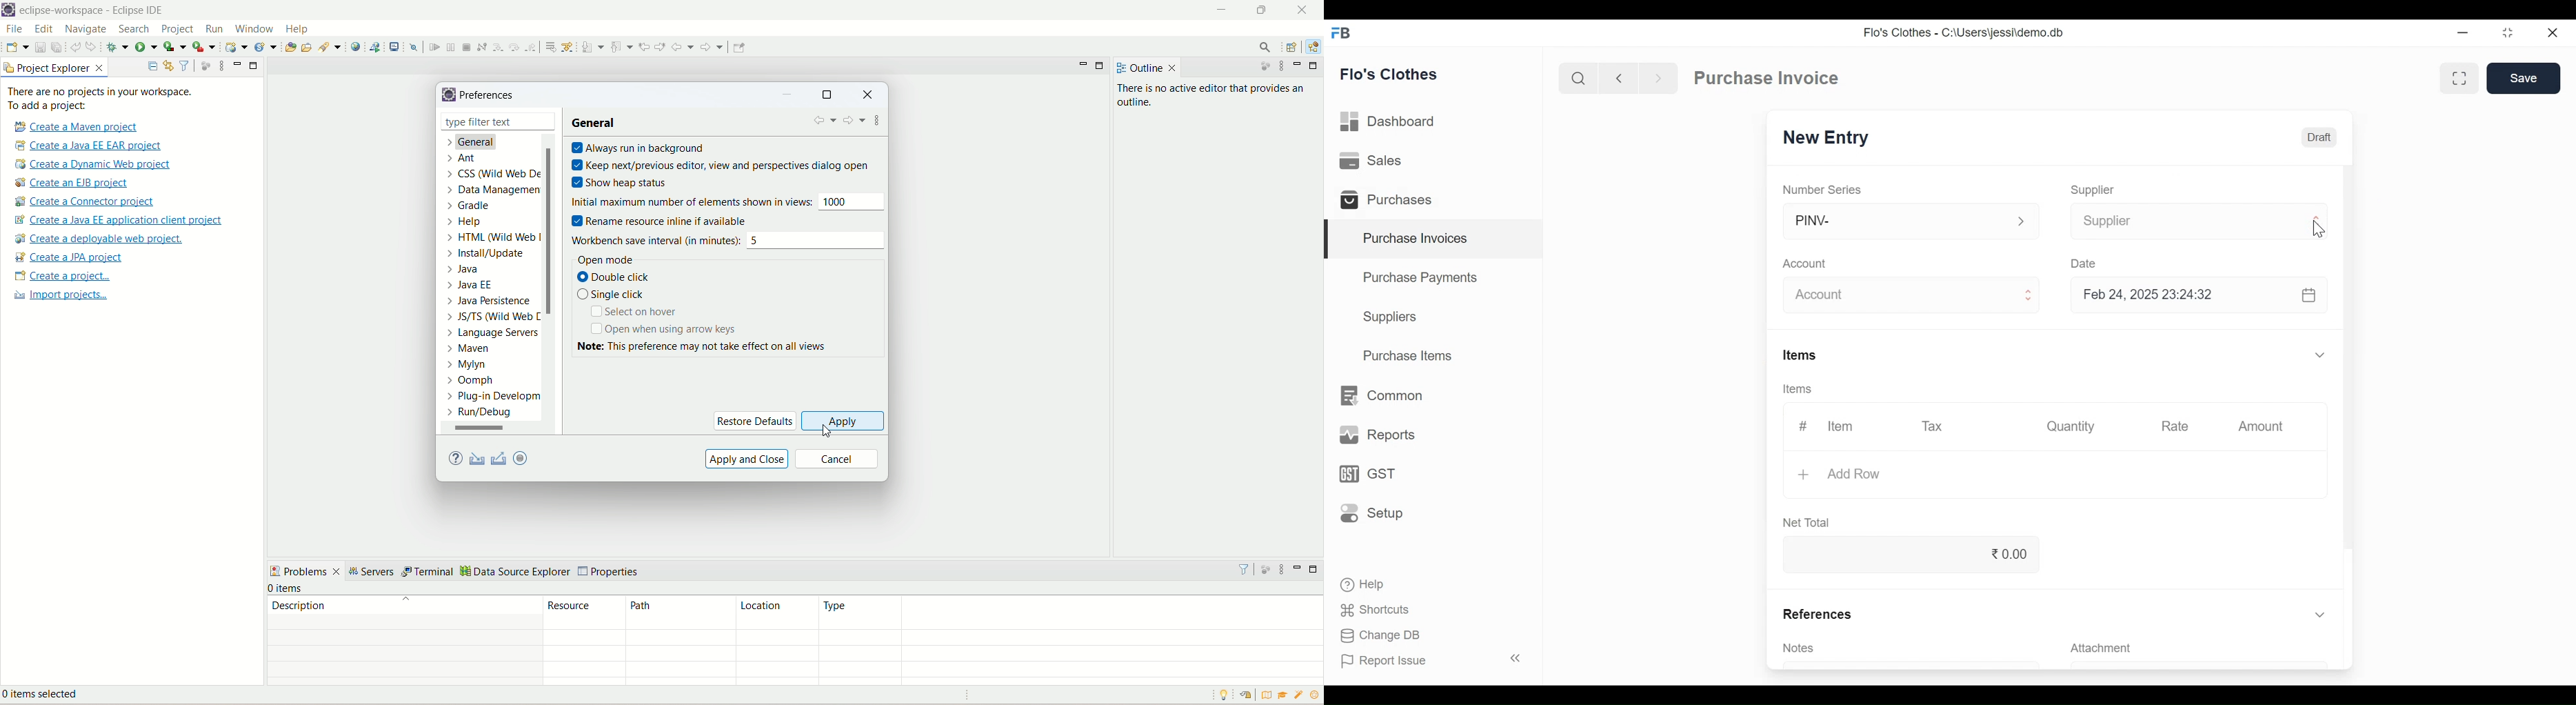 This screenshot has height=728, width=2576. What do you see at coordinates (1804, 425) in the screenshot?
I see `#` at bounding box center [1804, 425].